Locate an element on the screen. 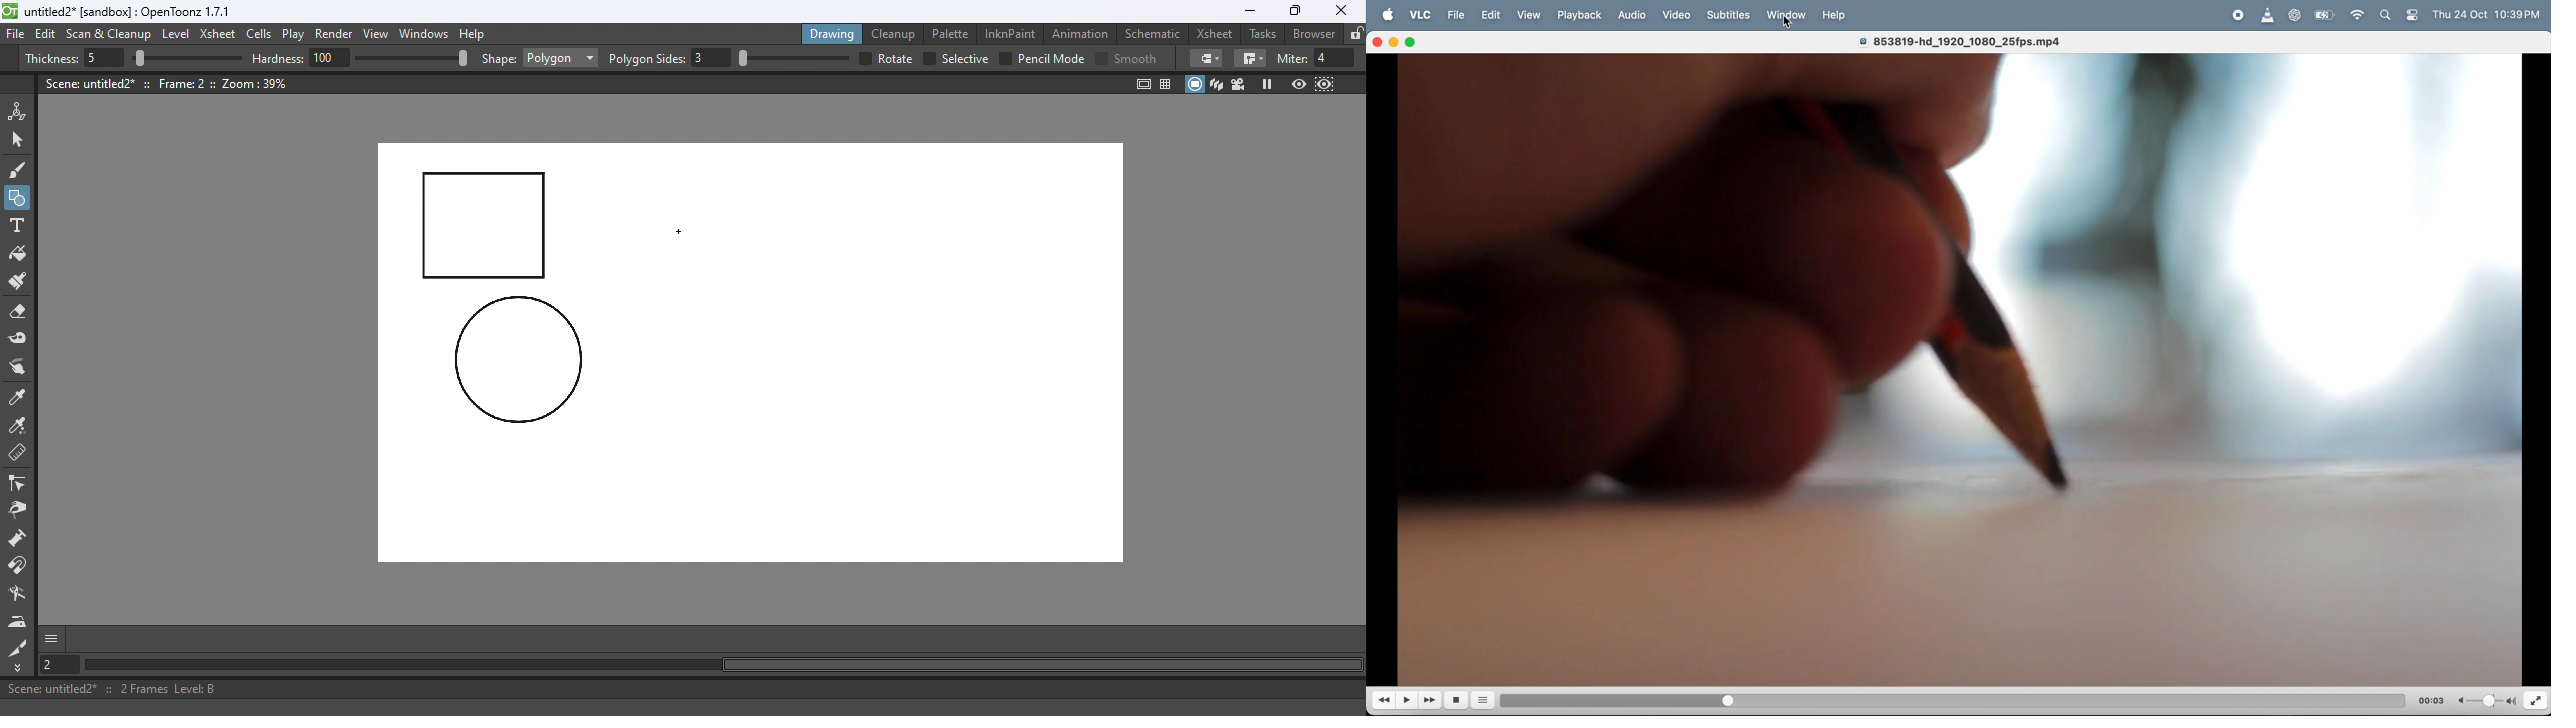 This screenshot has width=2576, height=728. cursor is located at coordinates (1793, 23).